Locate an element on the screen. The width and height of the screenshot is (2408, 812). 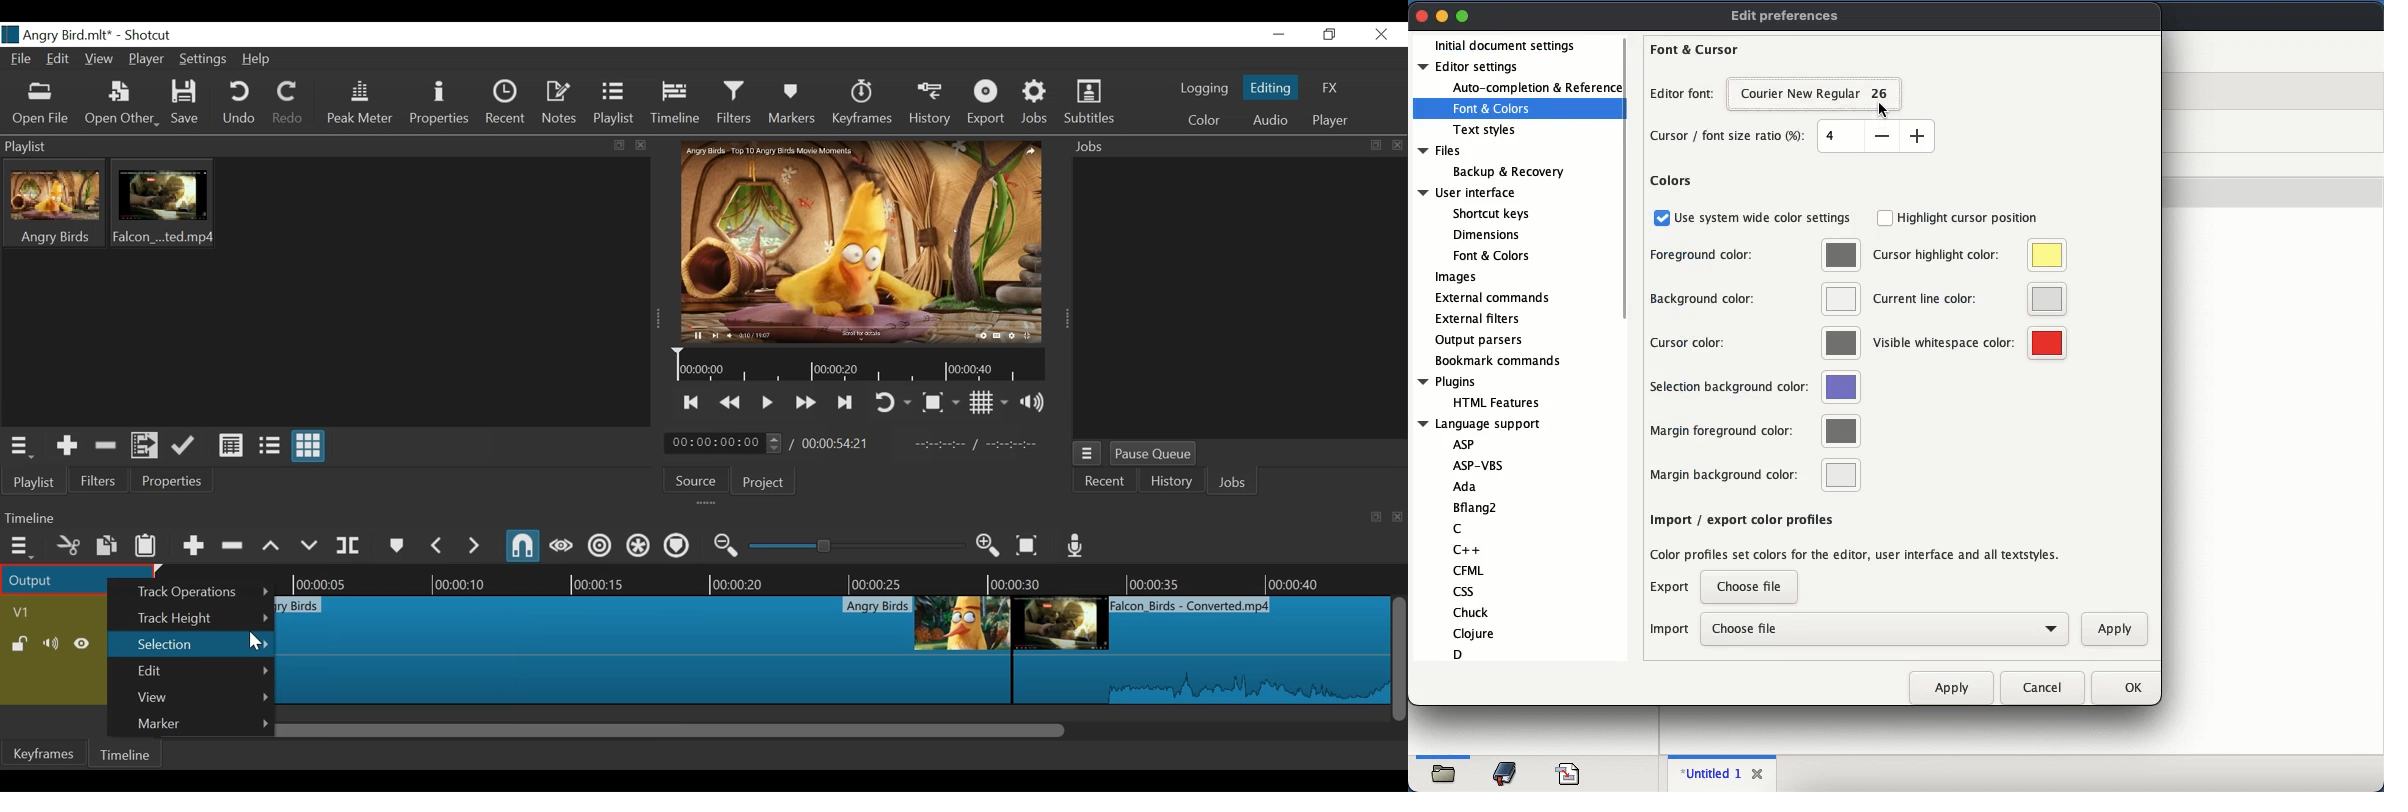
Snap is located at coordinates (524, 546).